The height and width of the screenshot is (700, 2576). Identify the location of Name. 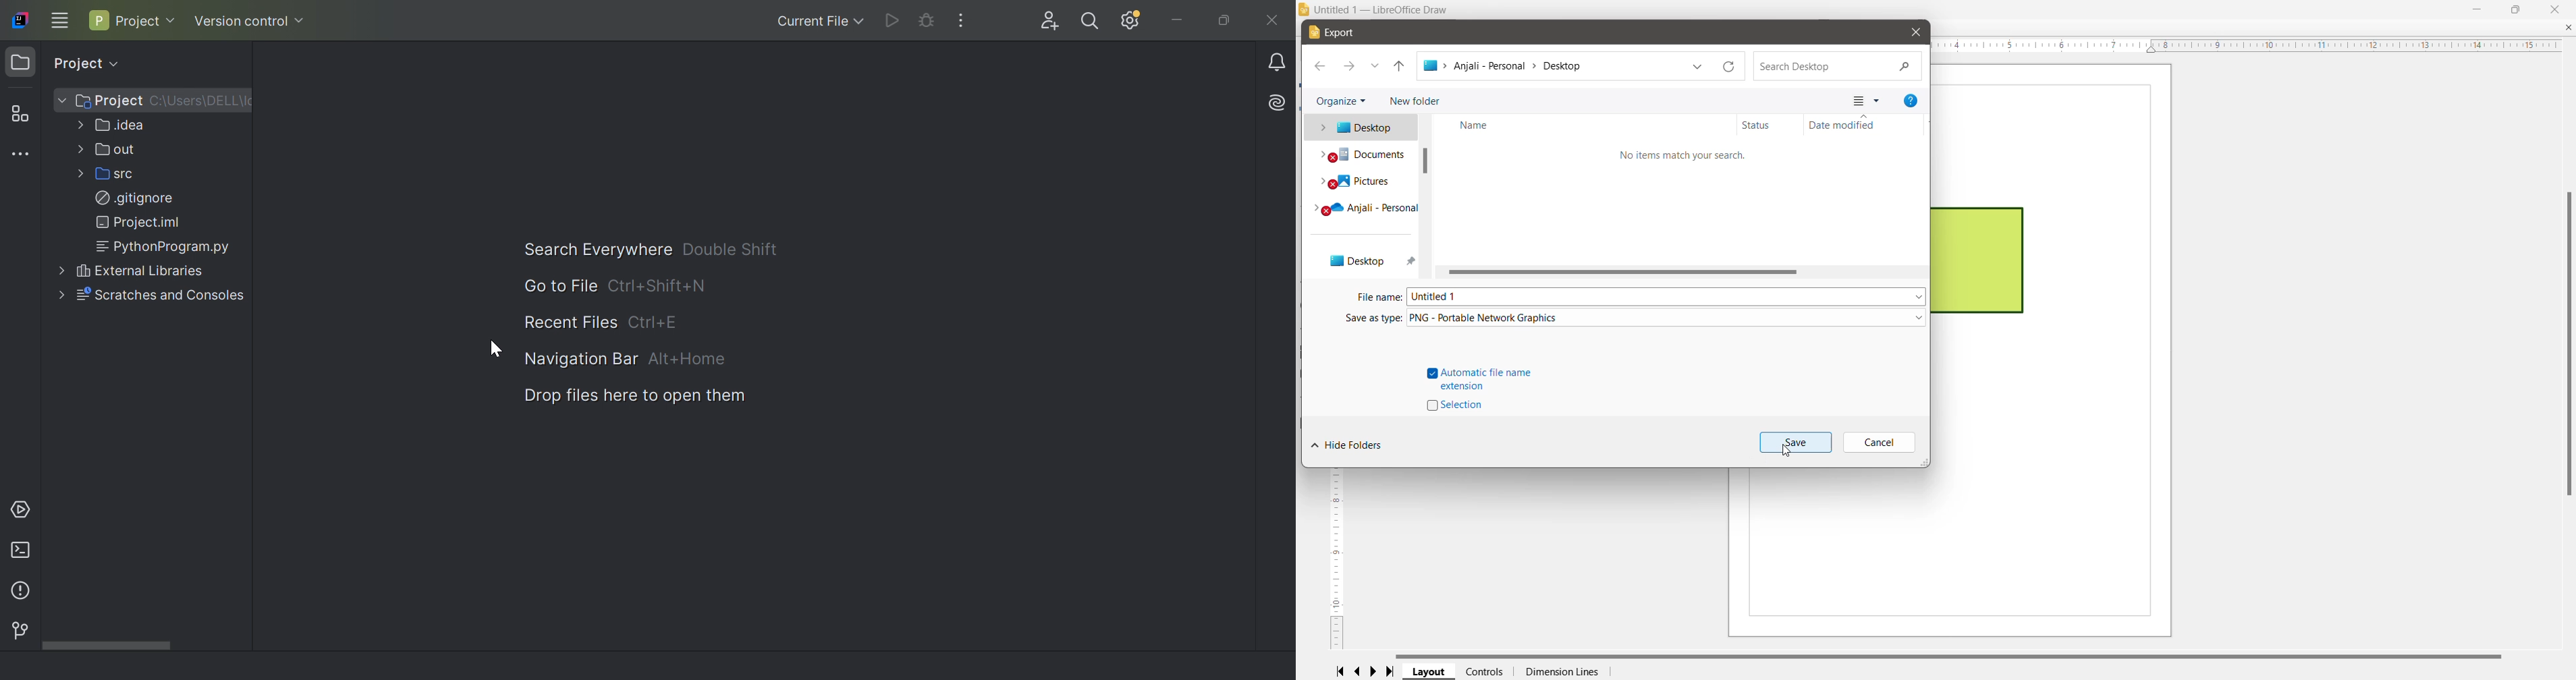
(1587, 125).